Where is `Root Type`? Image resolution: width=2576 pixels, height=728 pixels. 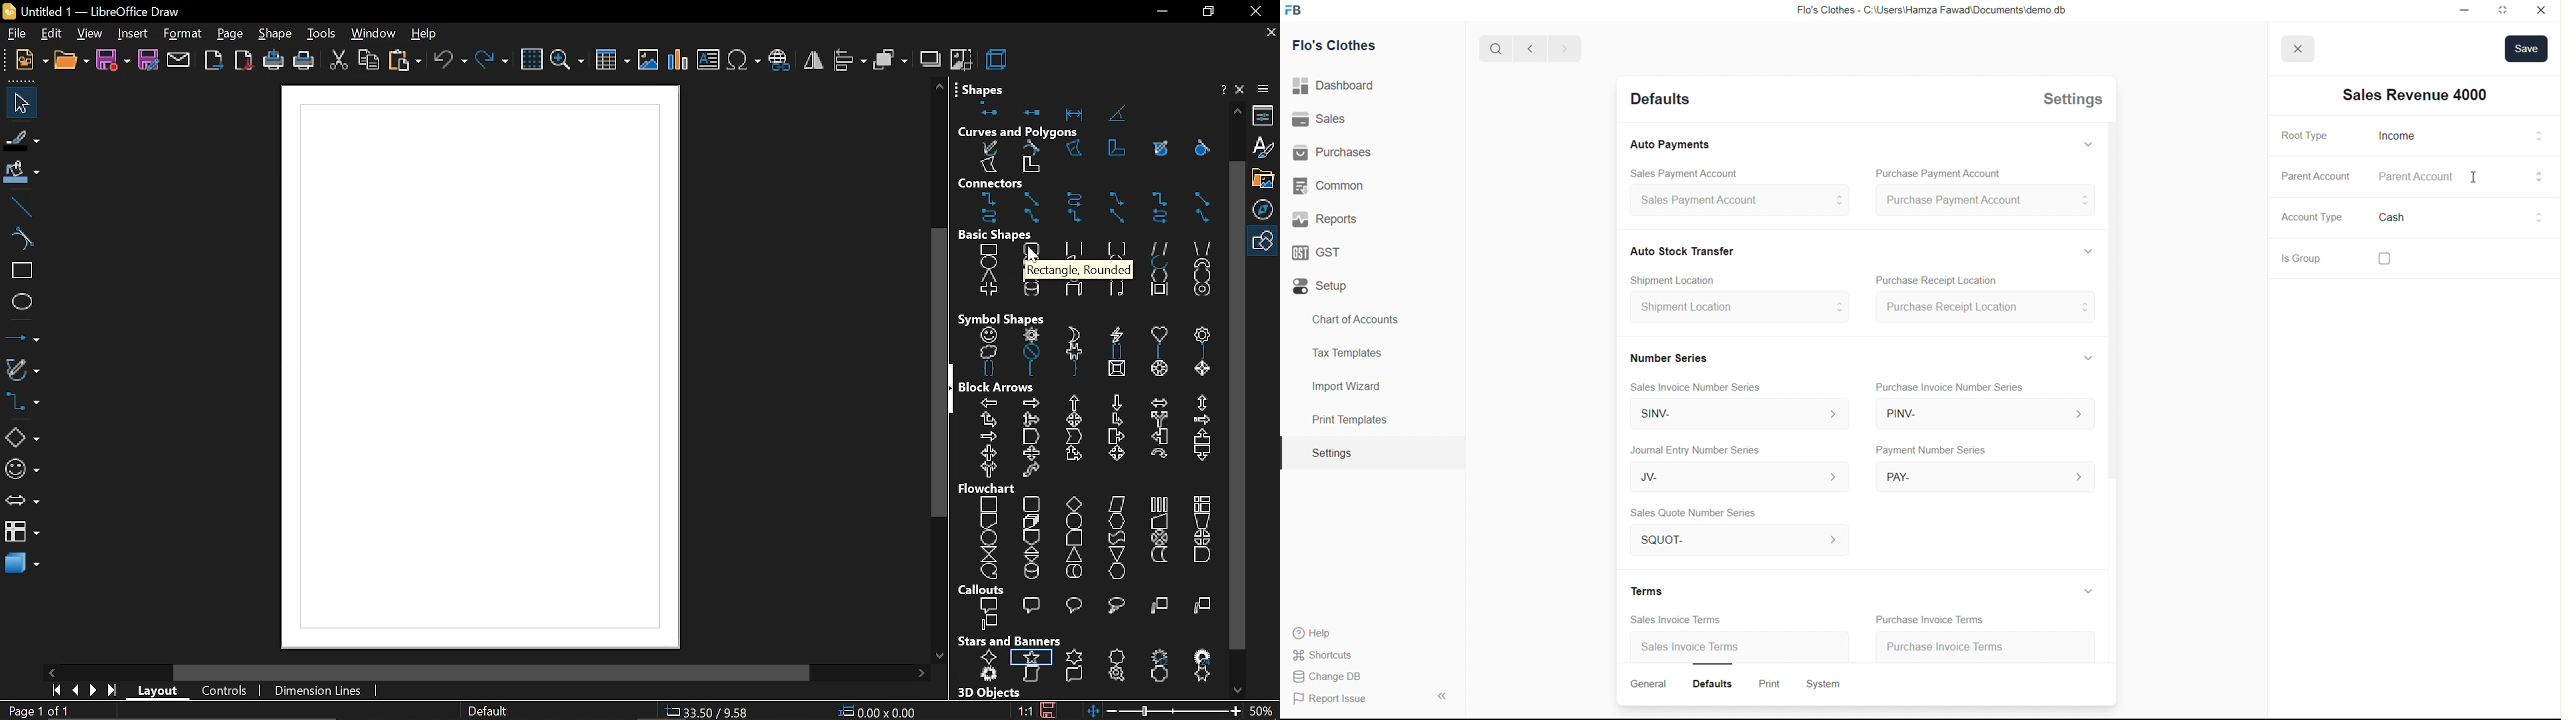
Root Type is located at coordinates (2303, 136).